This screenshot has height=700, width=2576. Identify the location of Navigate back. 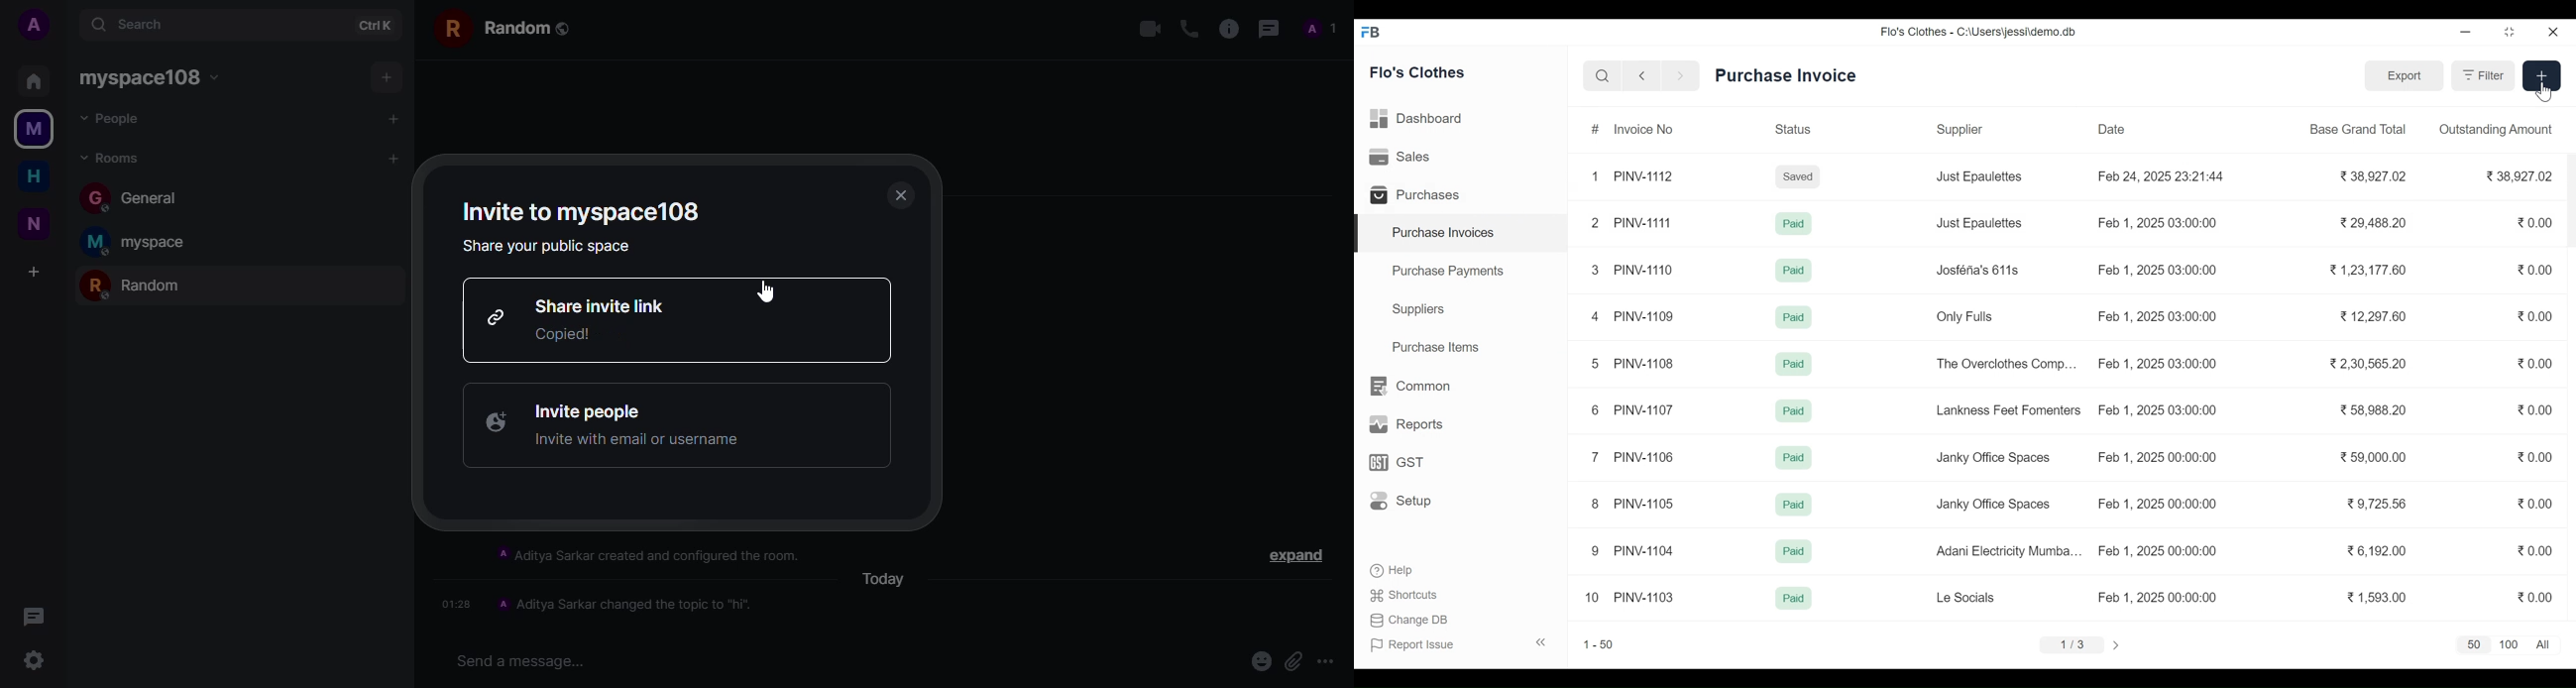
(1639, 76).